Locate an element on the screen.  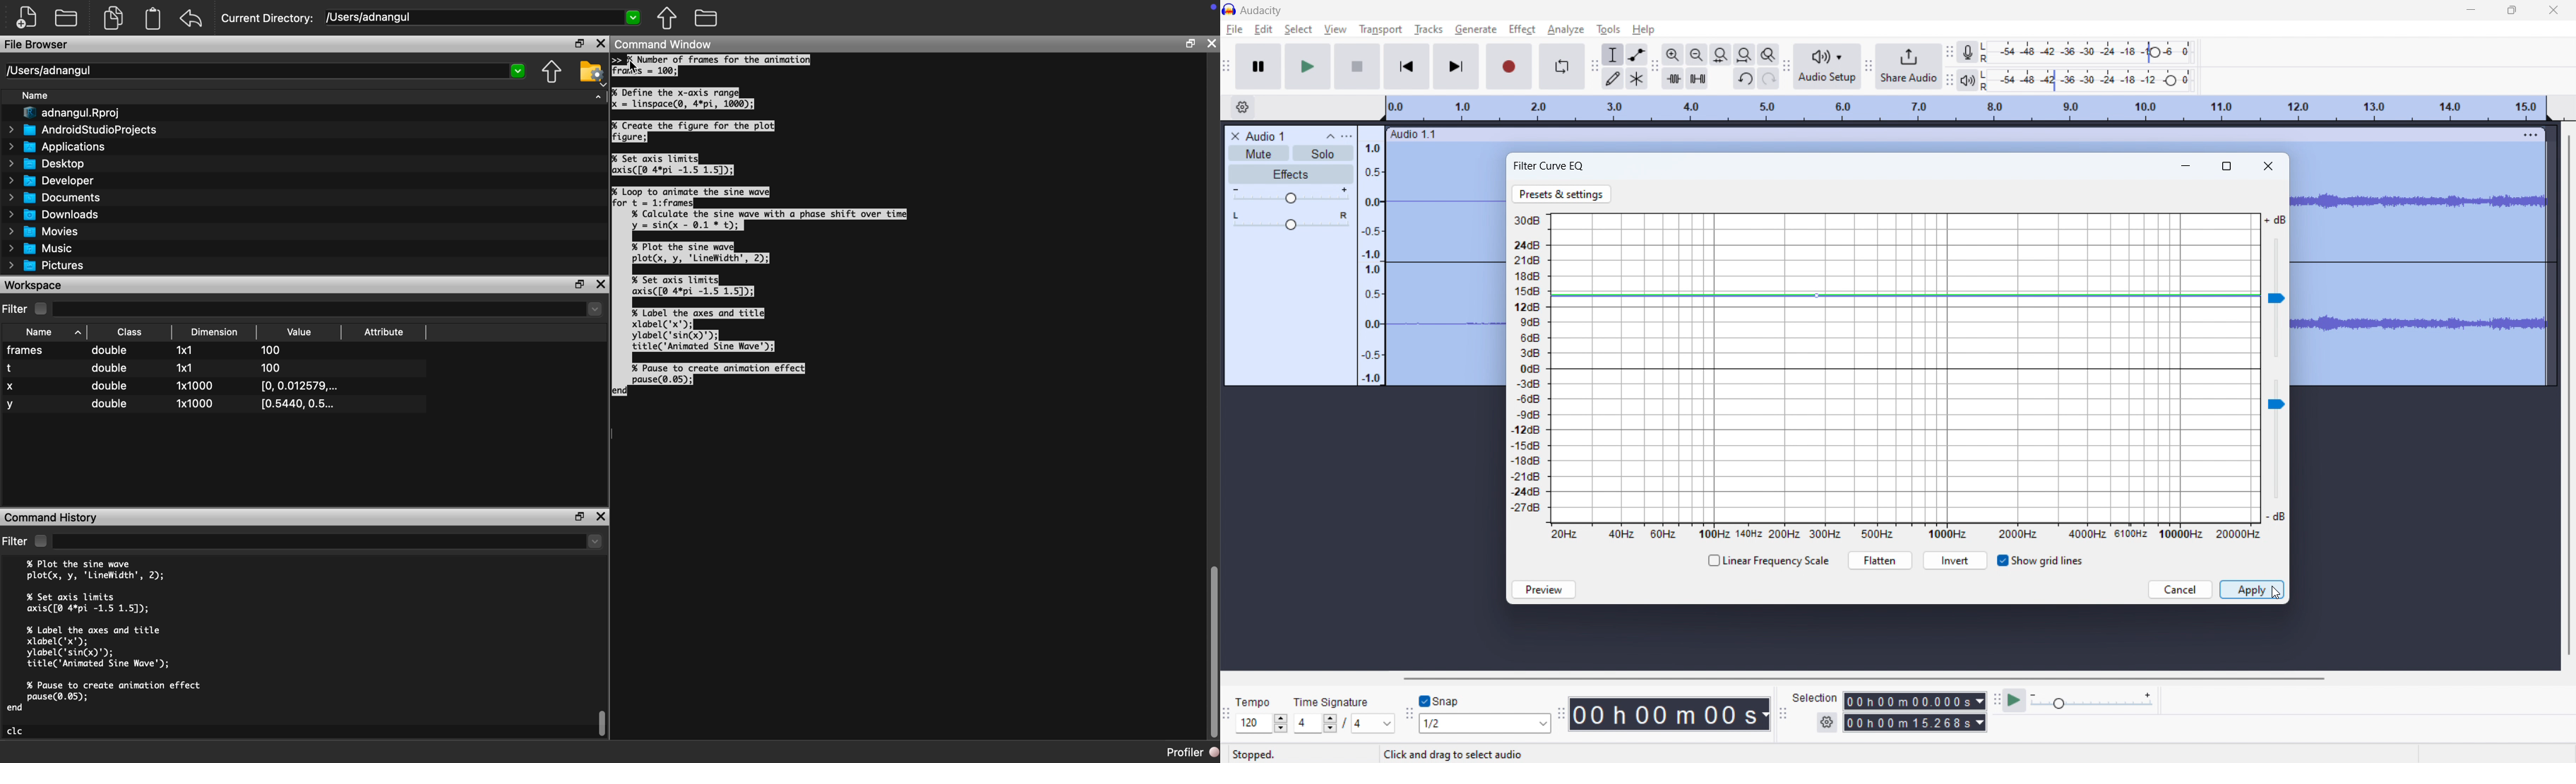
Filter is located at coordinates (16, 308).